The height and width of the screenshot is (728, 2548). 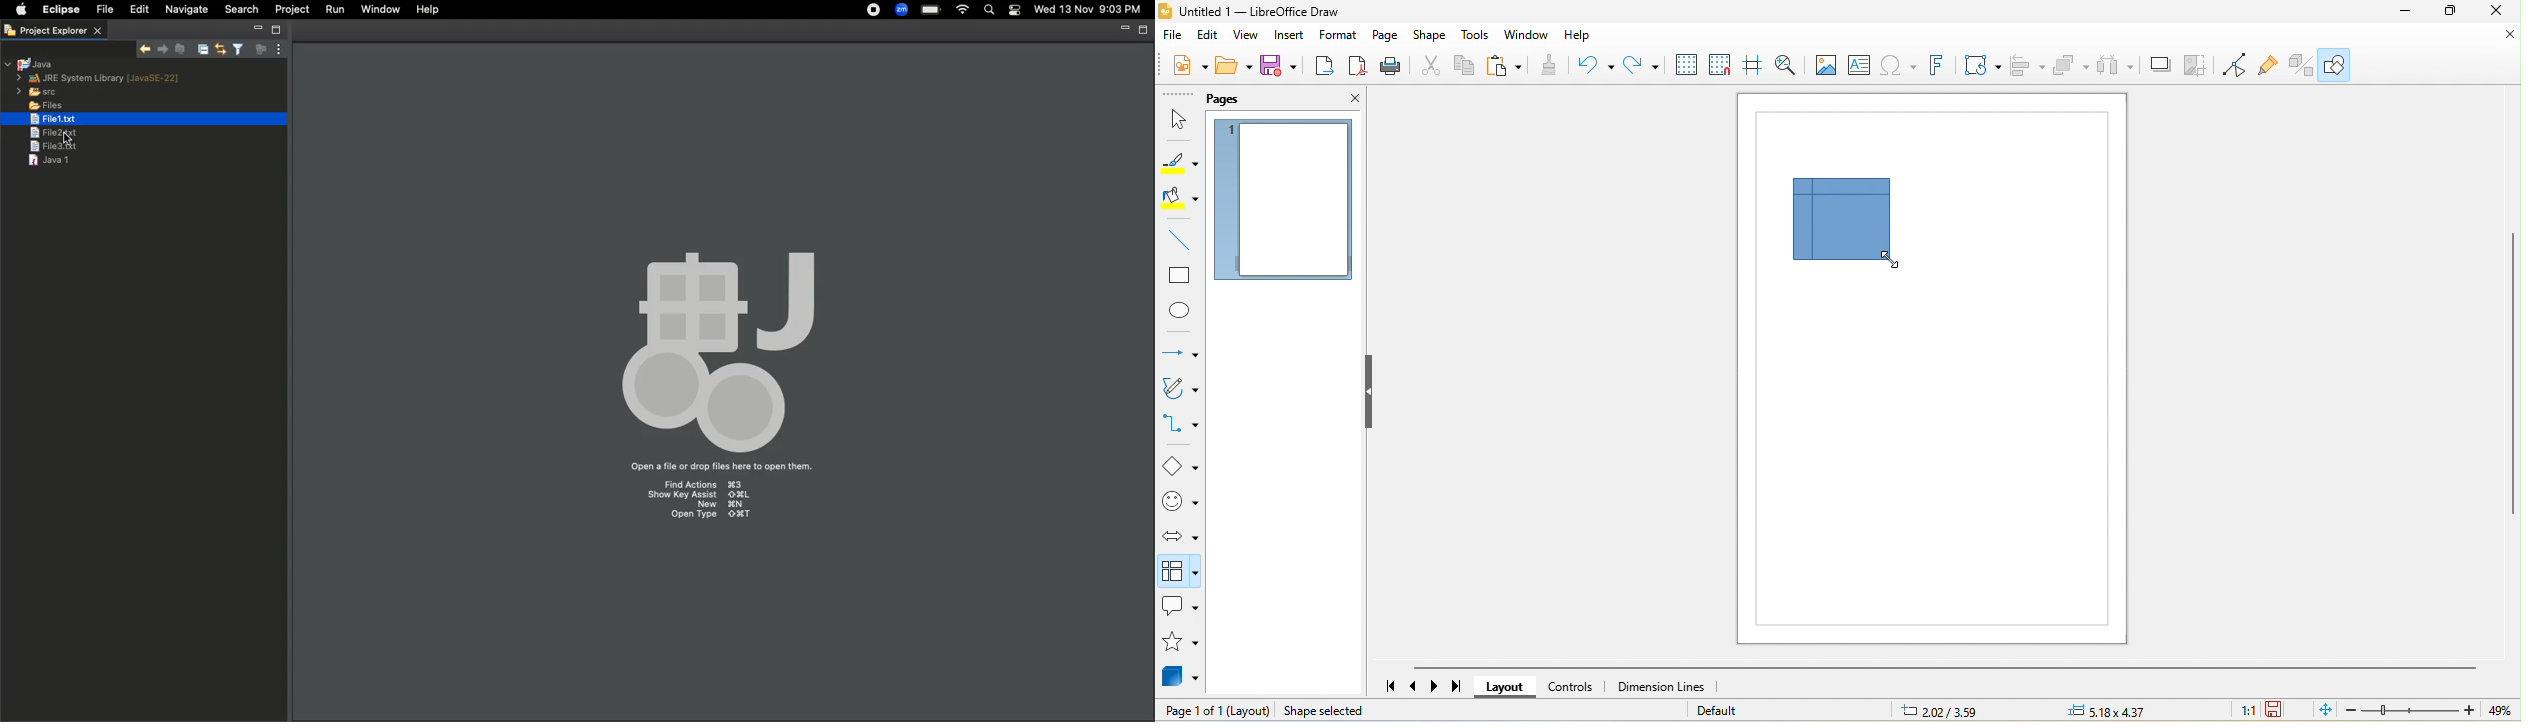 What do you see at coordinates (187, 10) in the screenshot?
I see `Navigate` at bounding box center [187, 10].